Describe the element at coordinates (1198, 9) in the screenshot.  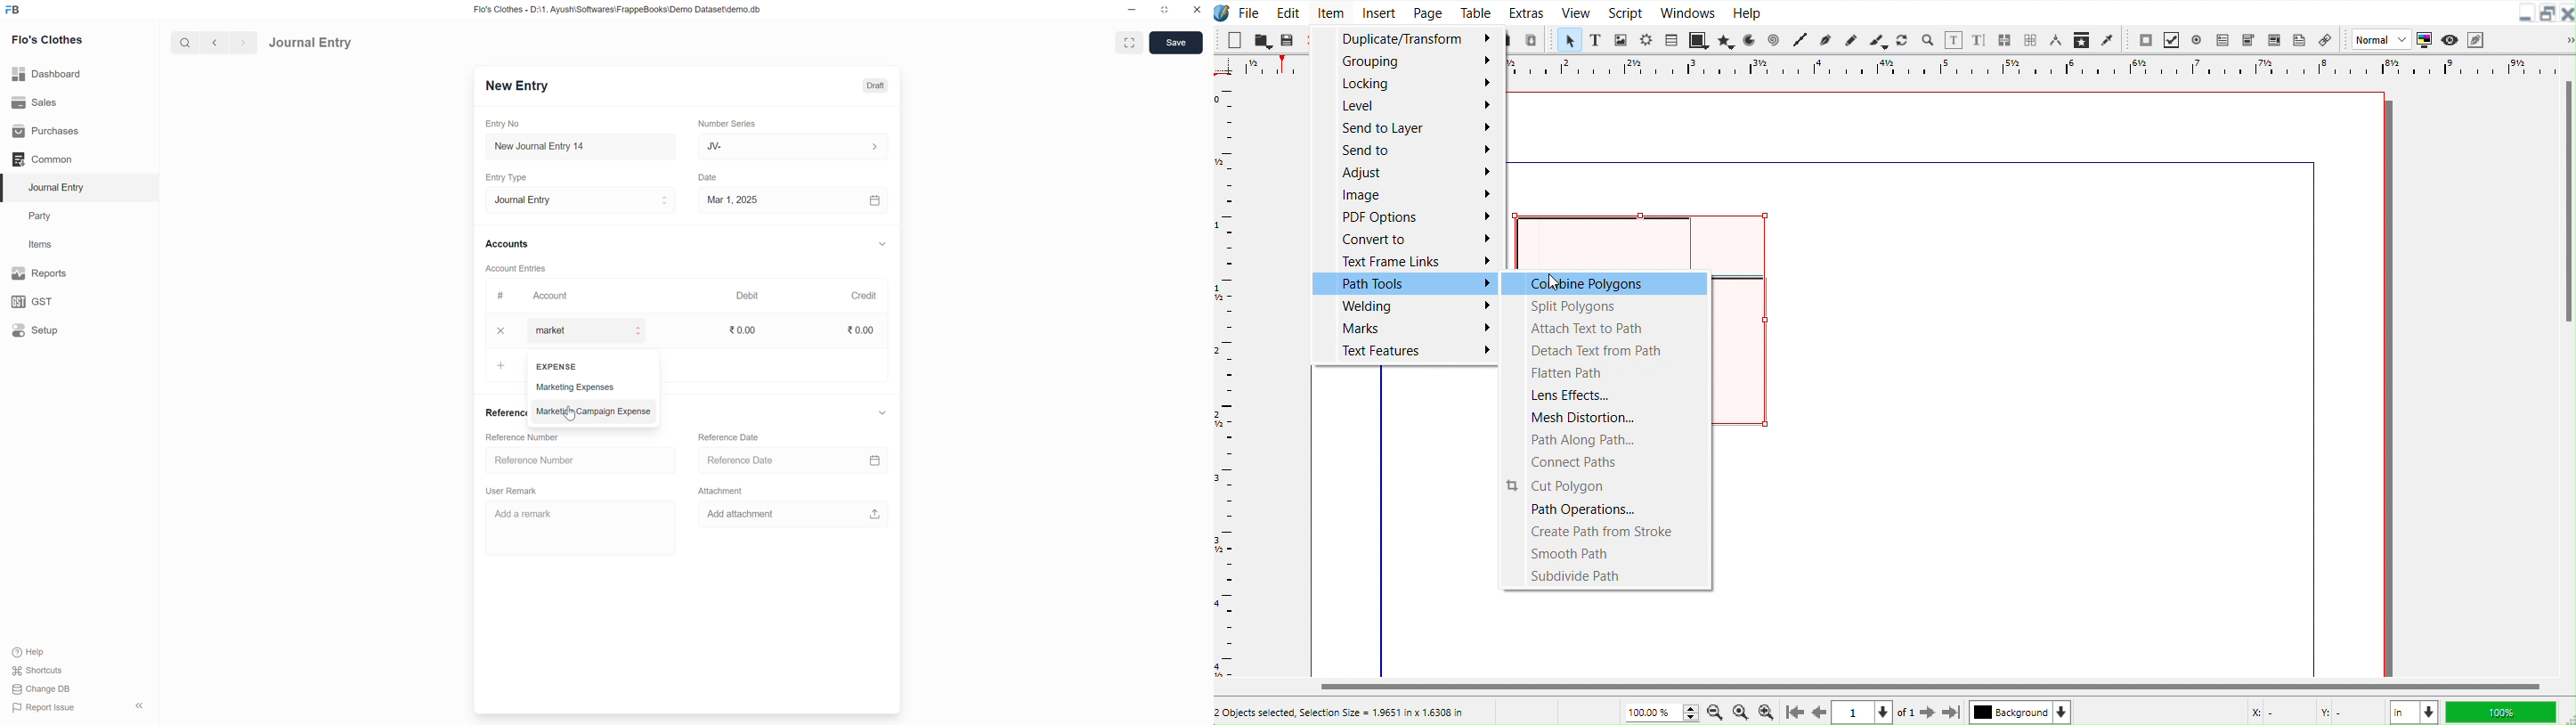
I see `close` at that location.